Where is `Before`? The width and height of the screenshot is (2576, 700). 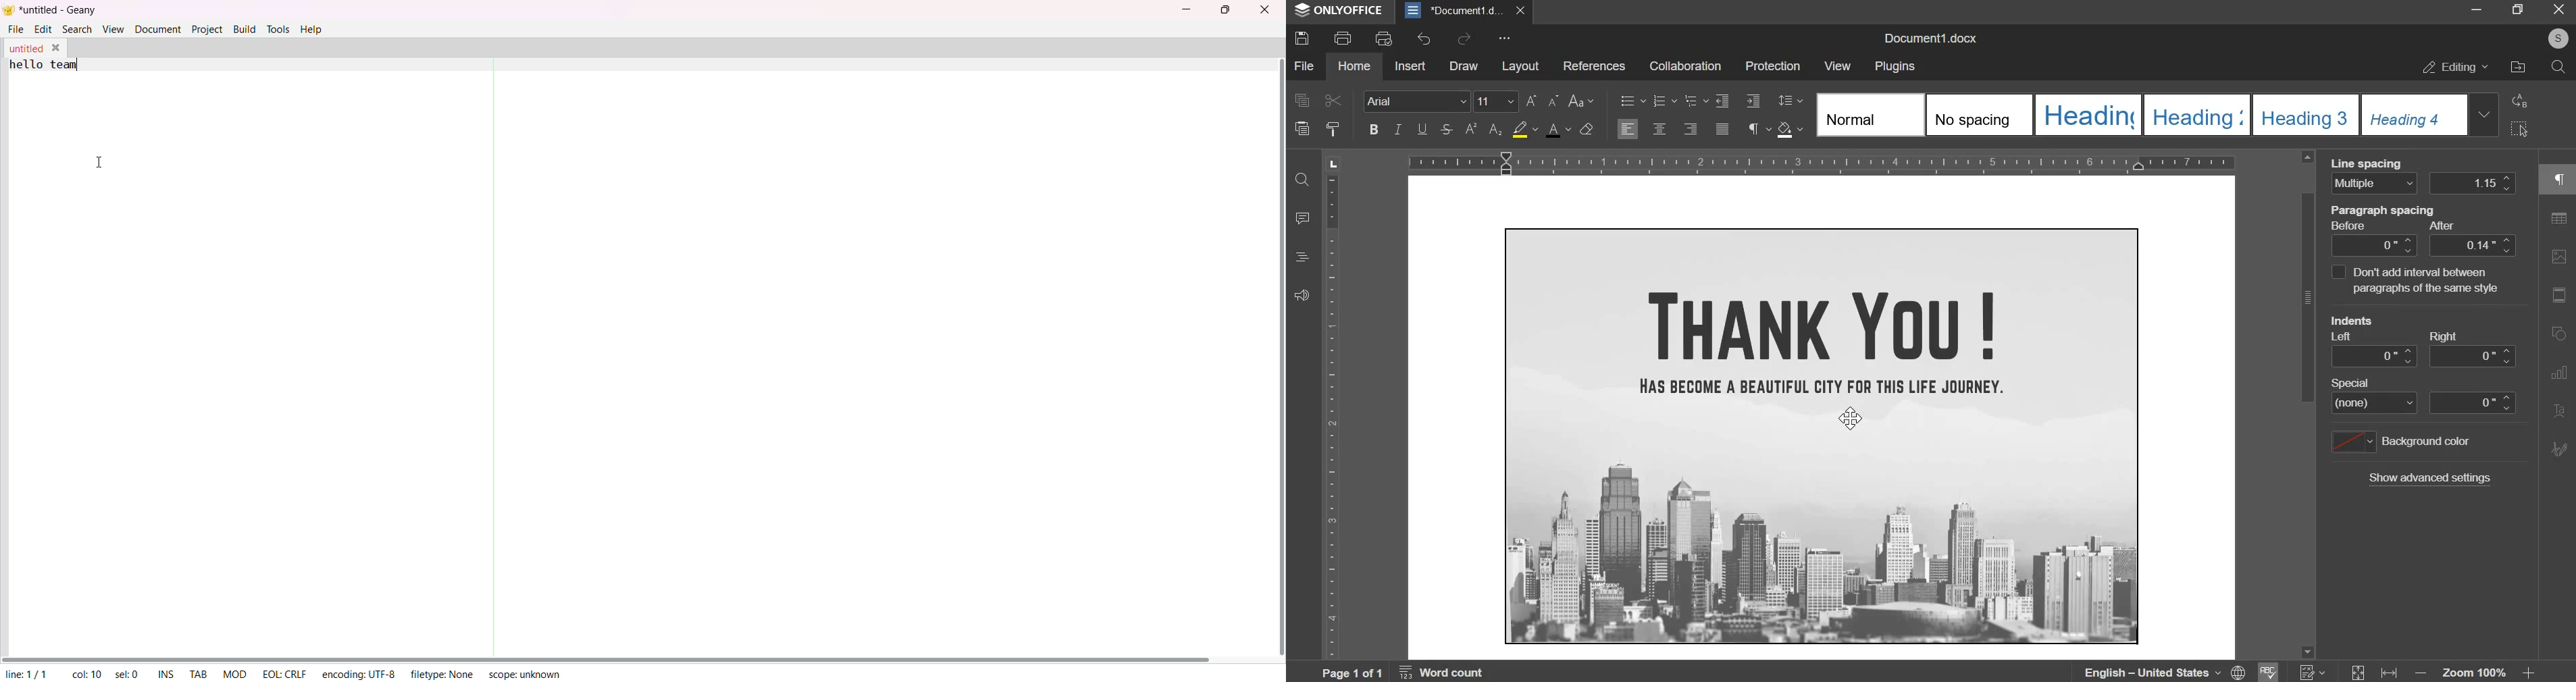 Before is located at coordinates (2350, 226).